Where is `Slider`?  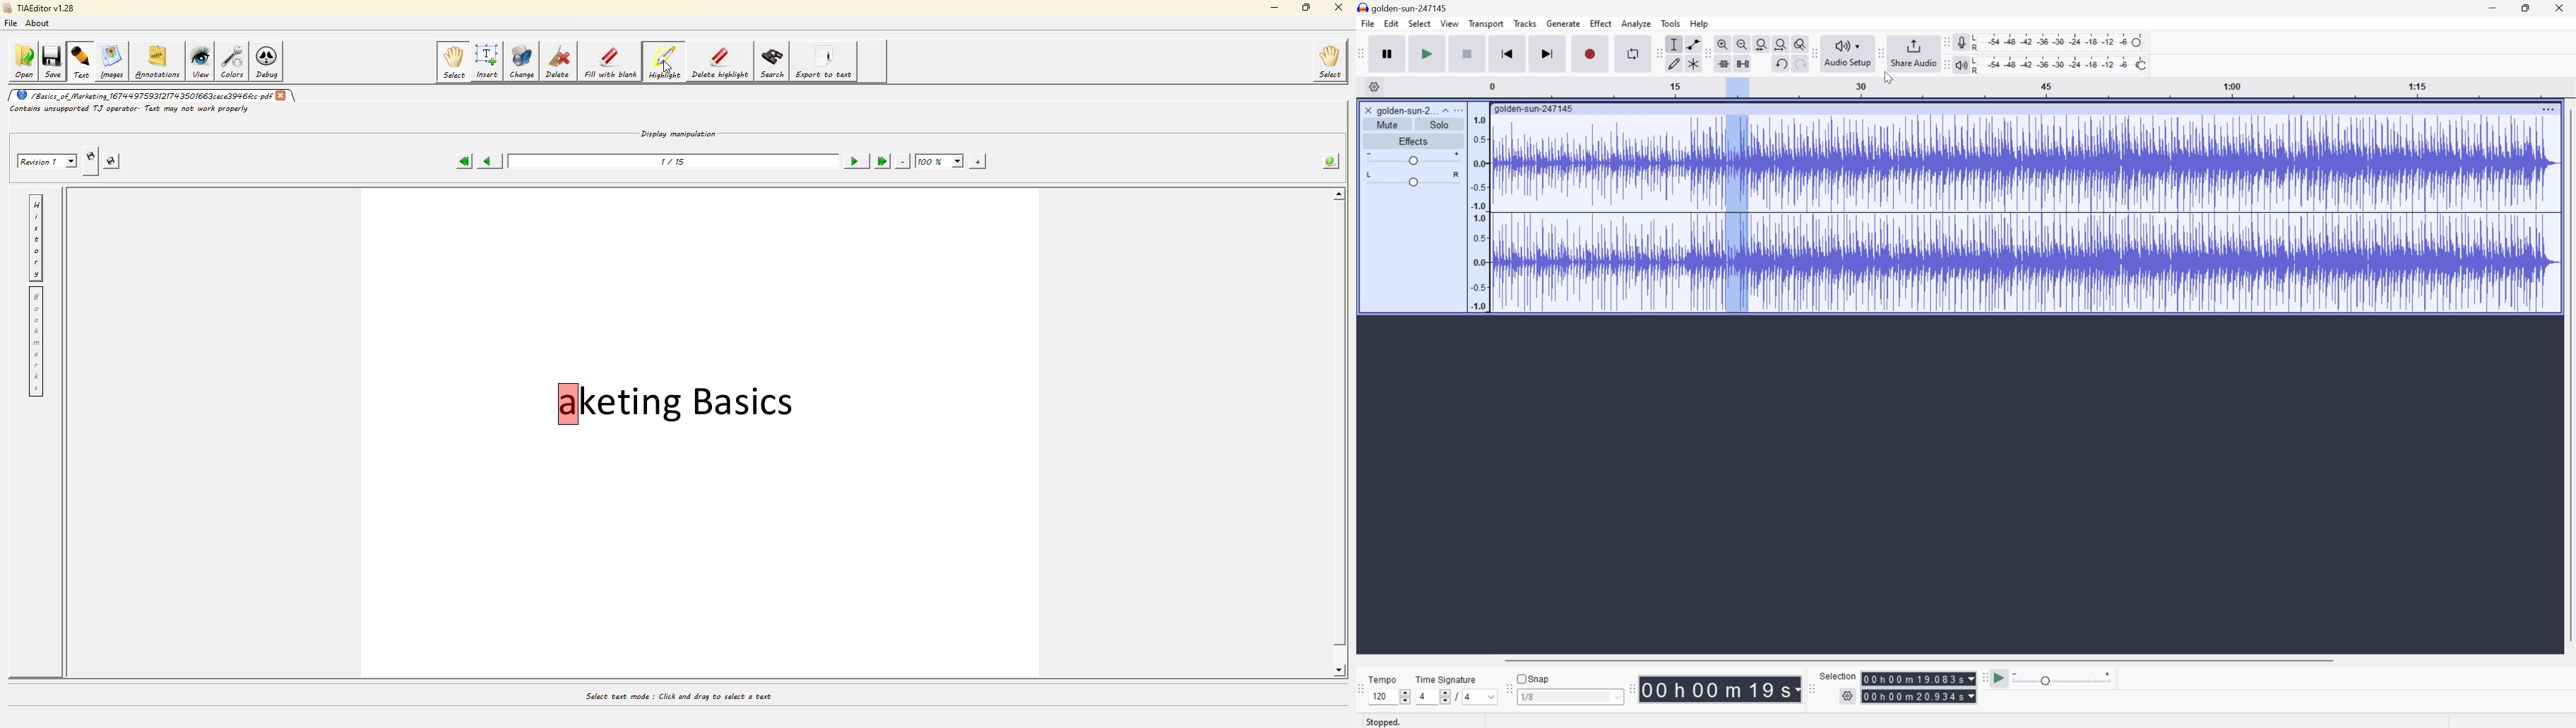 Slider is located at coordinates (1411, 158).